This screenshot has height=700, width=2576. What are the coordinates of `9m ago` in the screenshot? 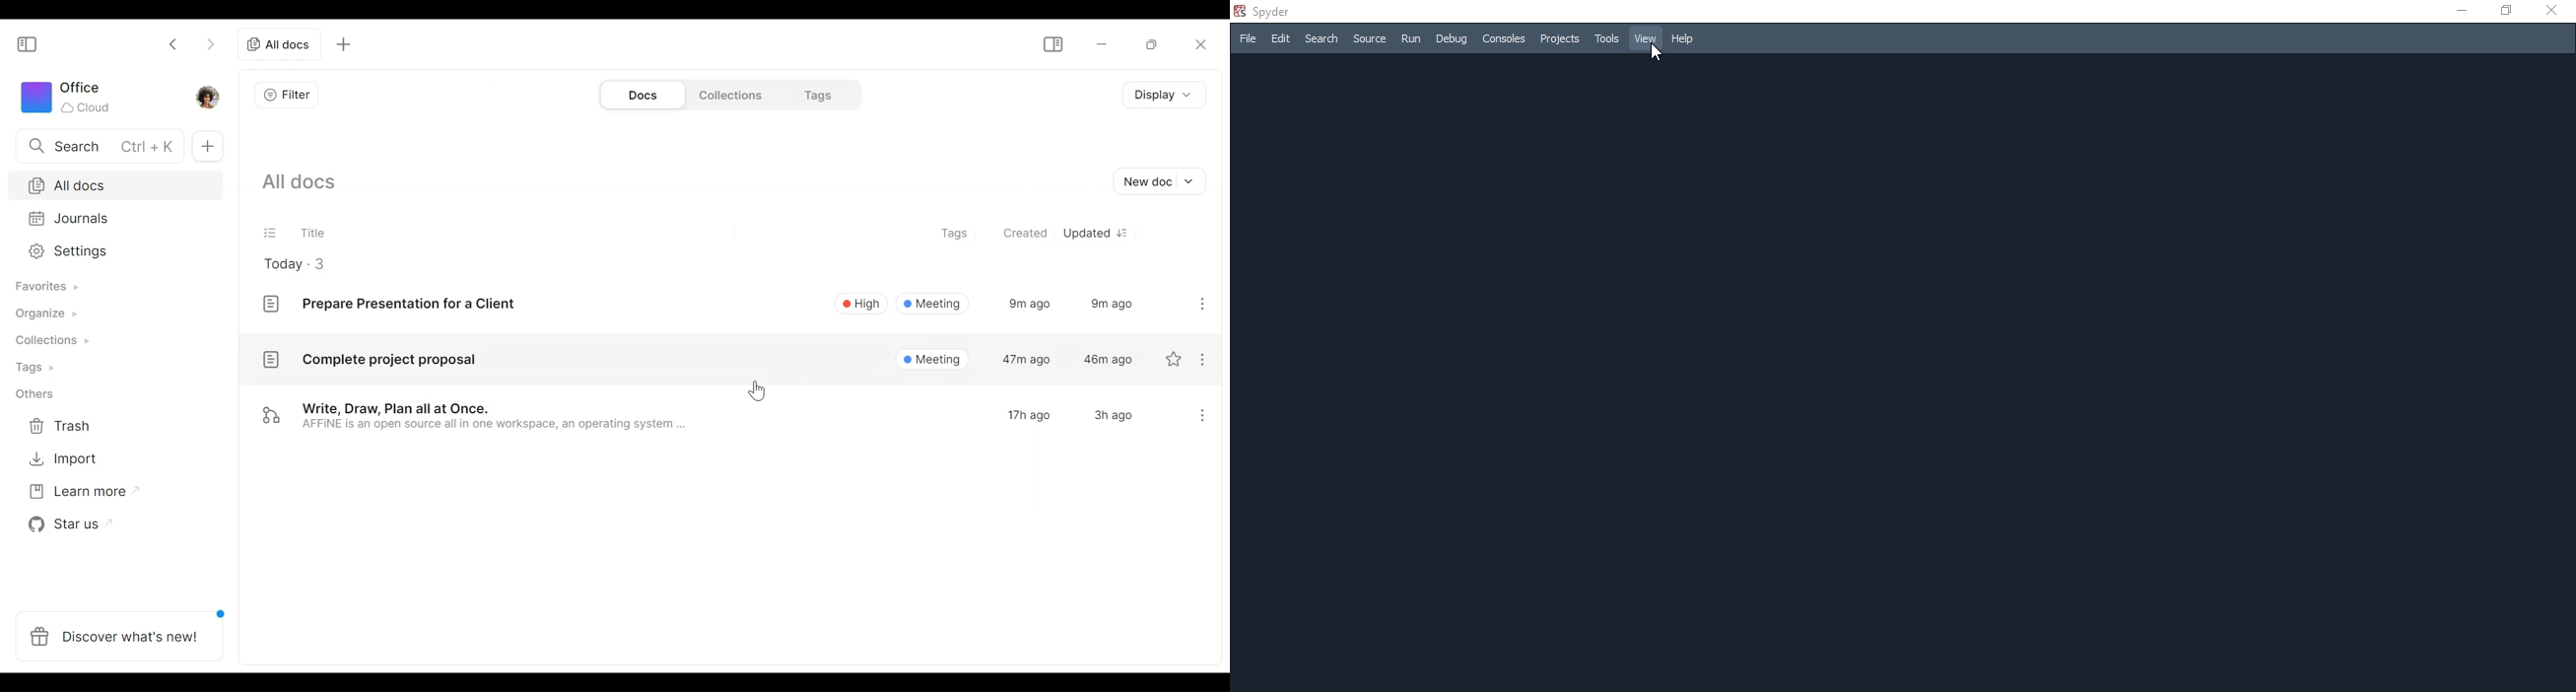 It's located at (1113, 306).